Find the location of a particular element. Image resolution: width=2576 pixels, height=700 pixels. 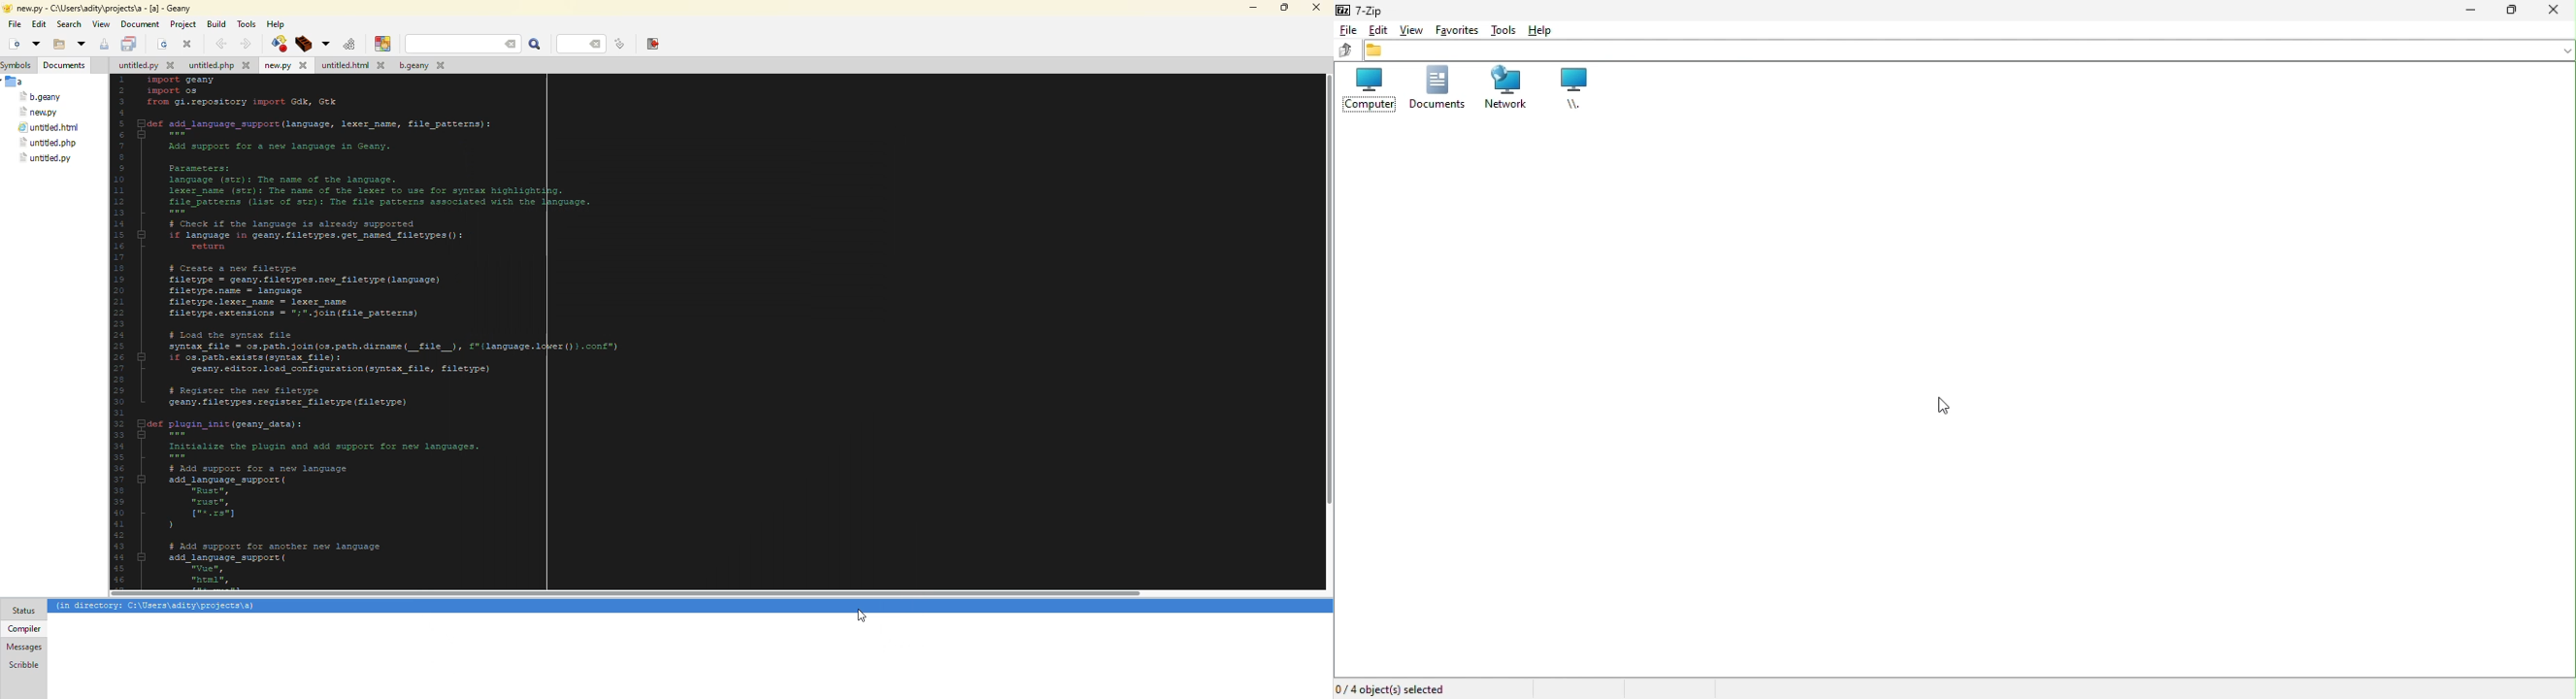

scroll bar is located at coordinates (627, 594).